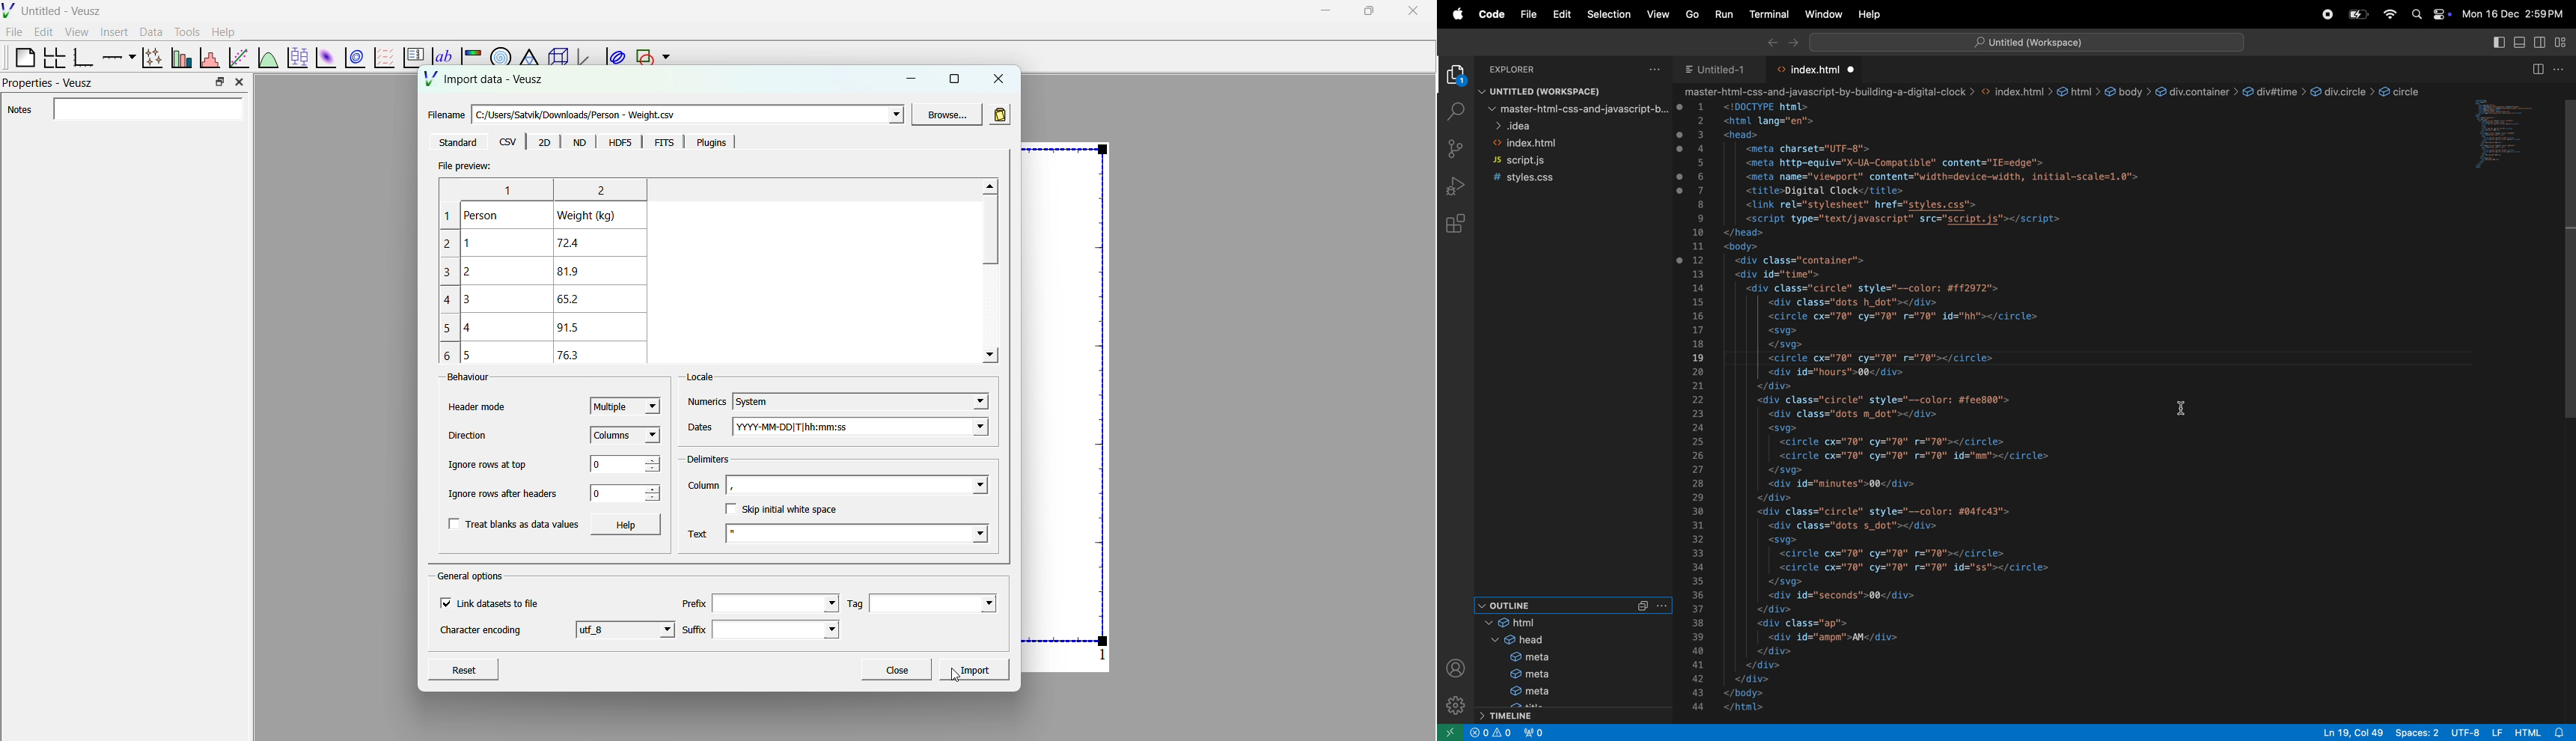 Image resolution: width=2576 pixels, height=756 pixels. I want to click on Dates, so click(702, 423).